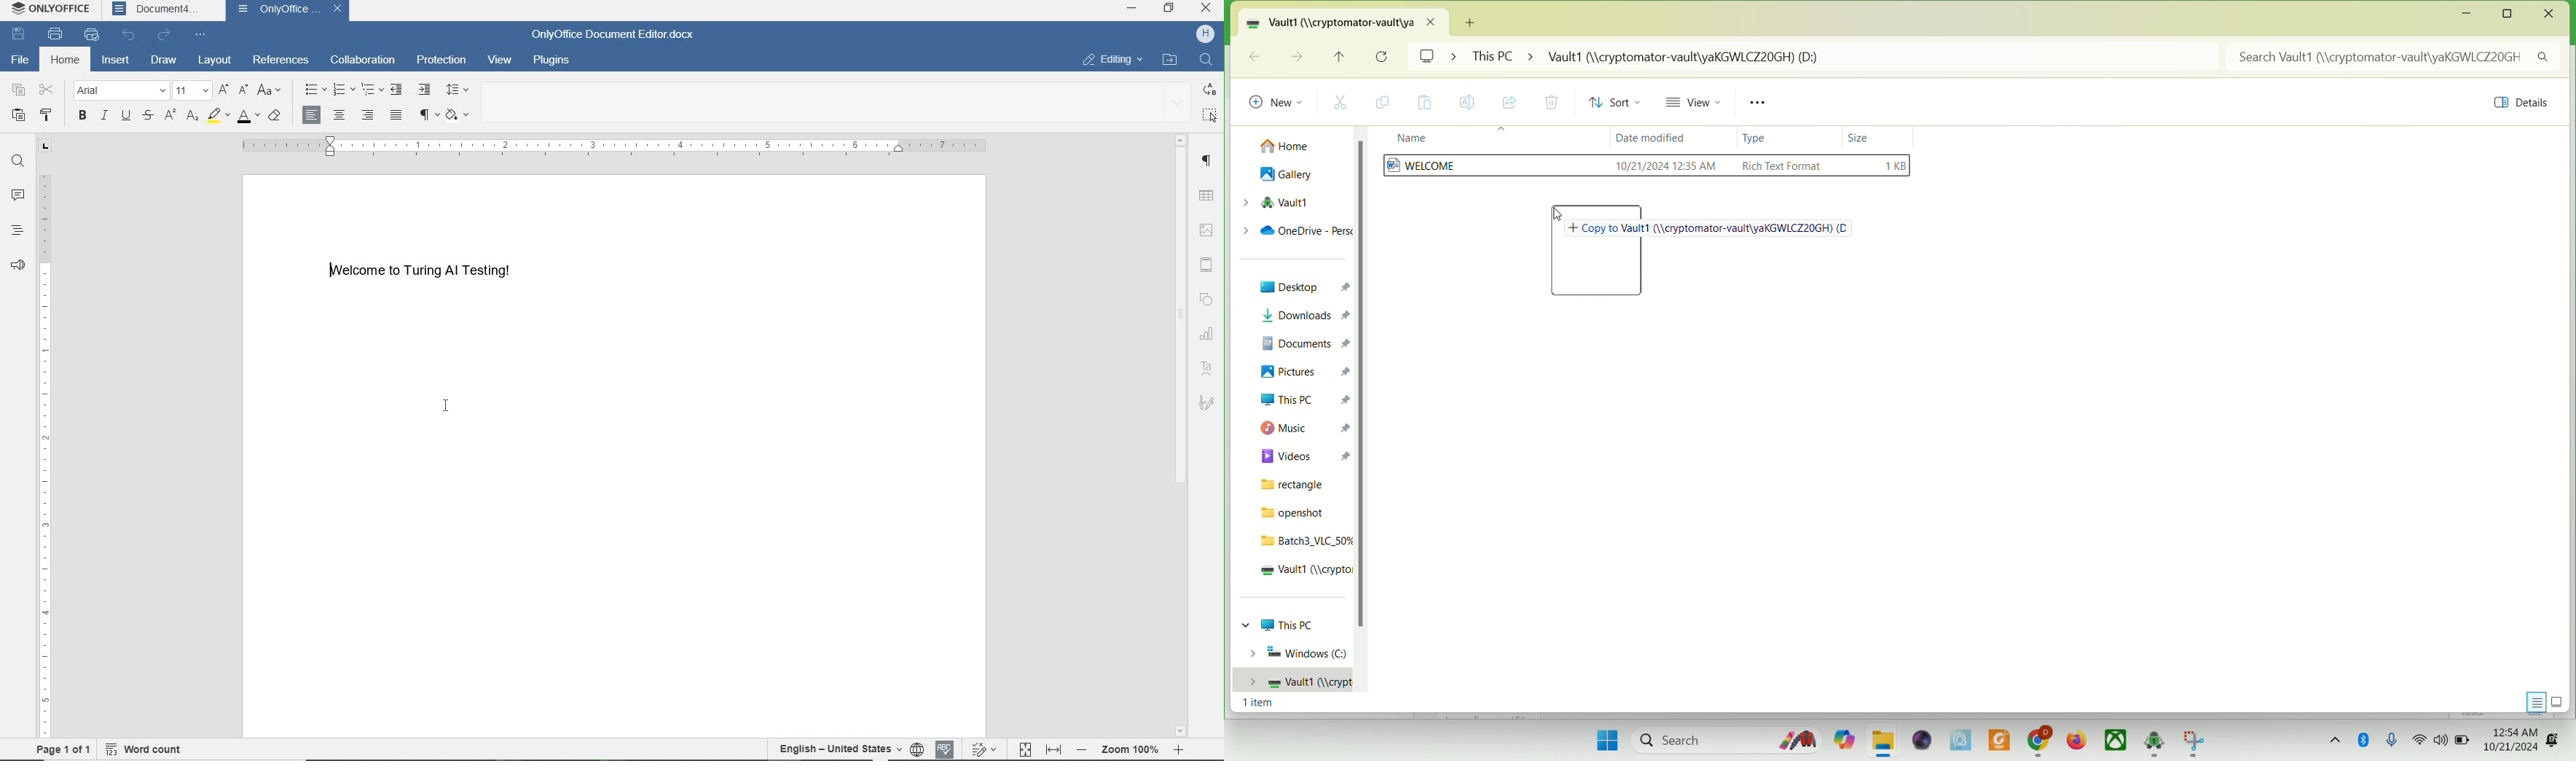  Describe the element at coordinates (90, 35) in the screenshot. I see `quick print` at that location.